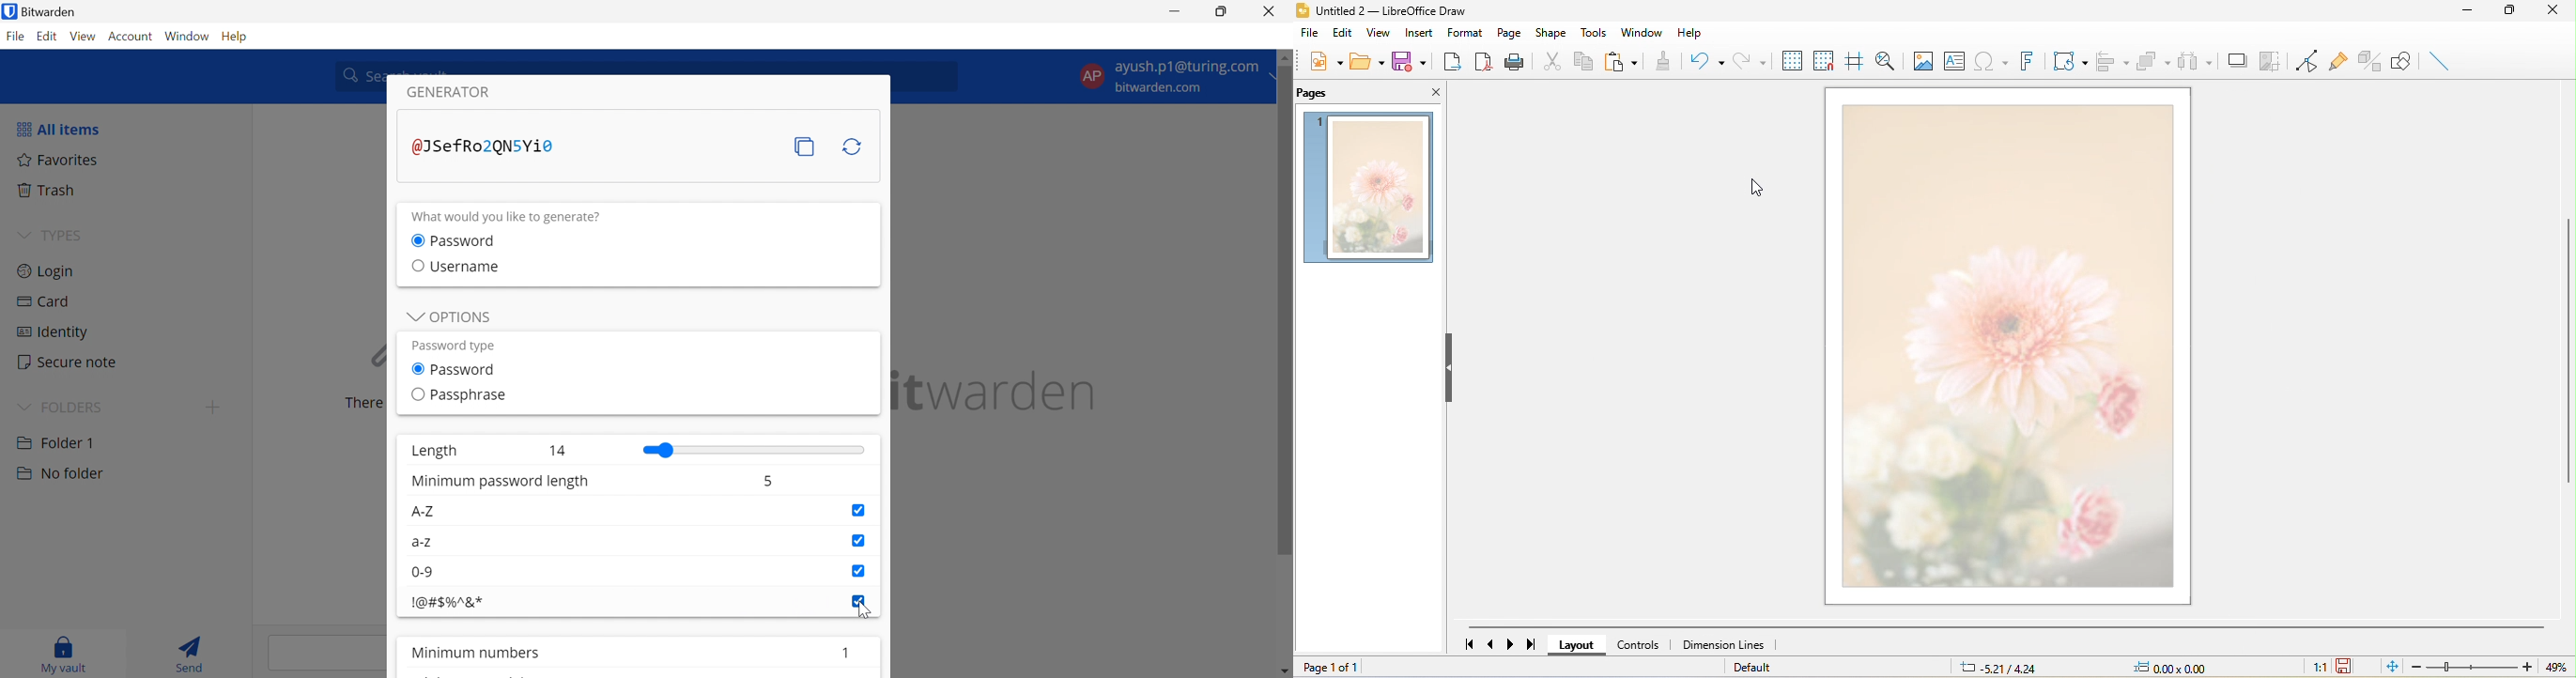 The height and width of the screenshot is (700, 2576). Describe the element at coordinates (1728, 645) in the screenshot. I see `dimension lines` at that location.